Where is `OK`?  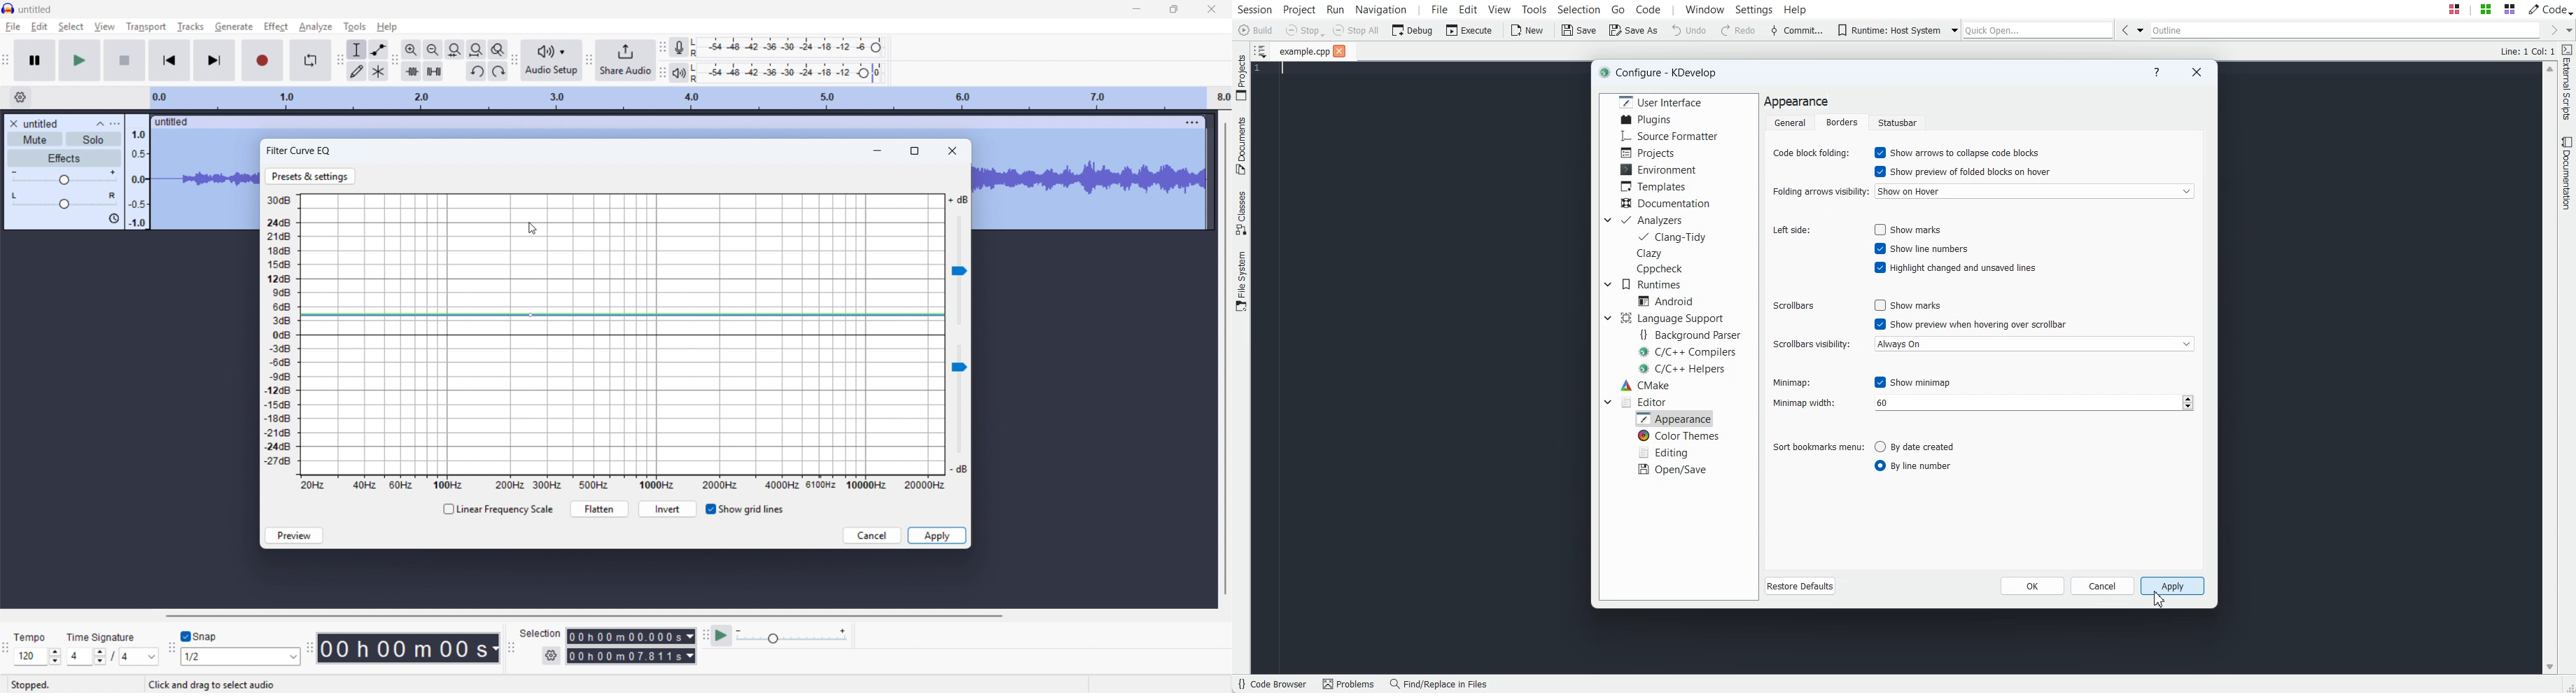
OK is located at coordinates (2033, 585).